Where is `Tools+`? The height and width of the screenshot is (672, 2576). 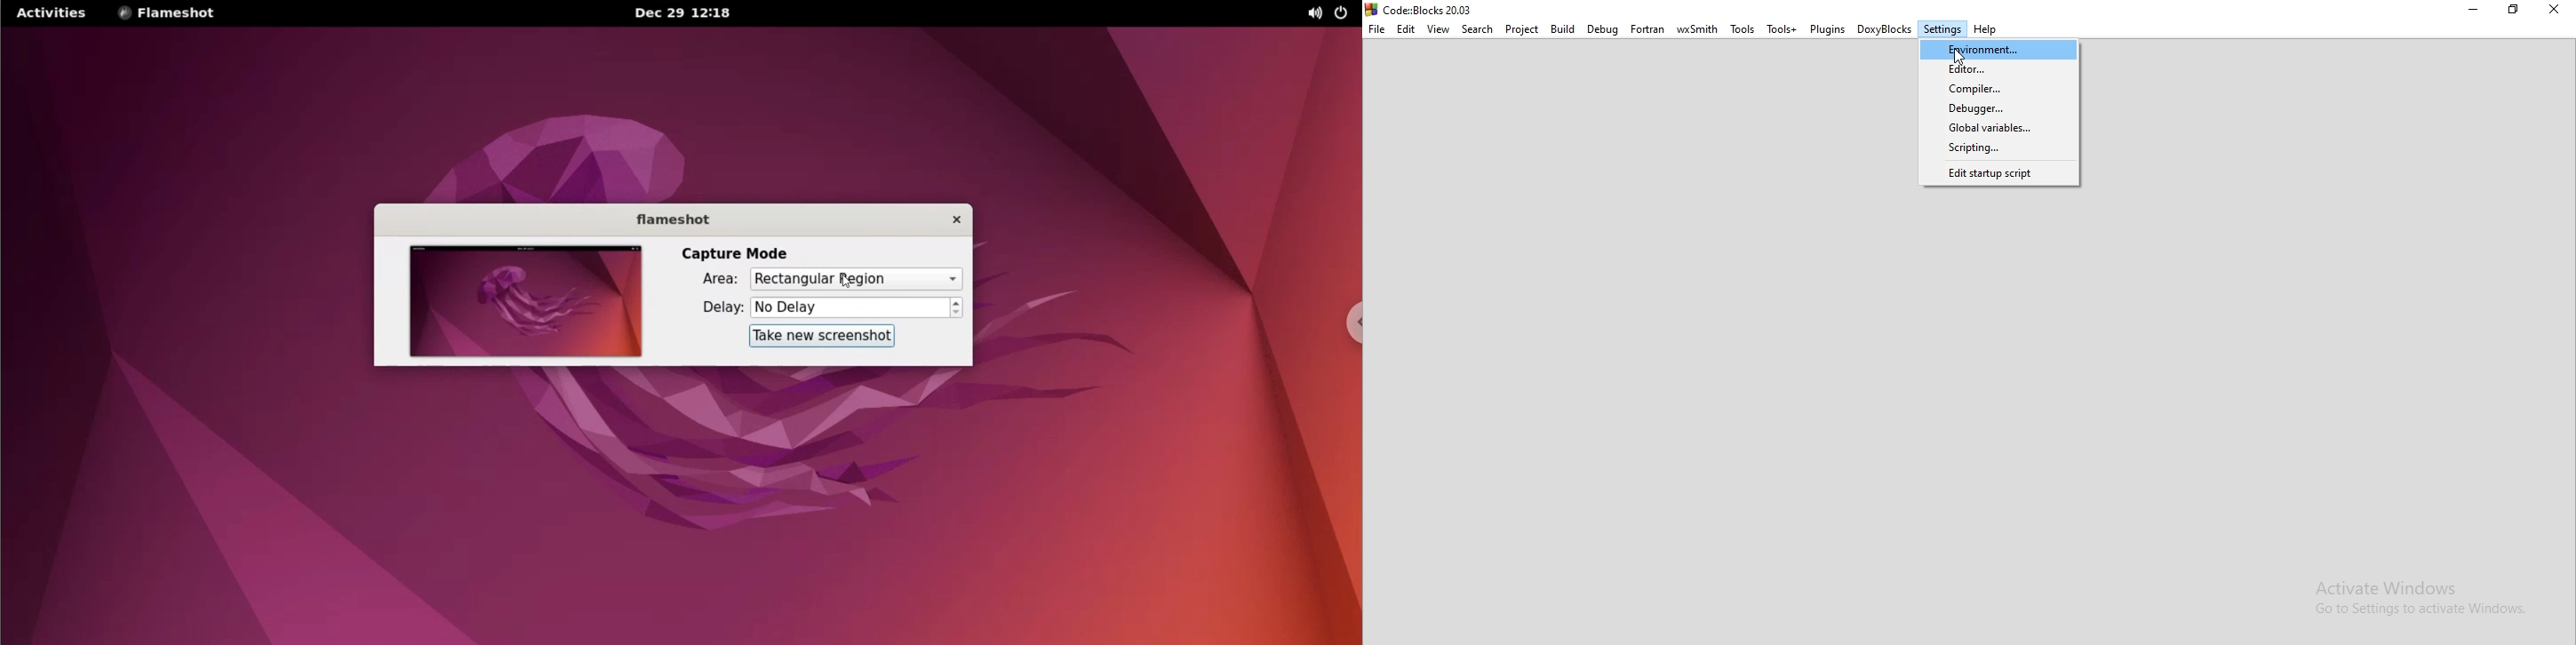
Tools+ is located at coordinates (1782, 30).